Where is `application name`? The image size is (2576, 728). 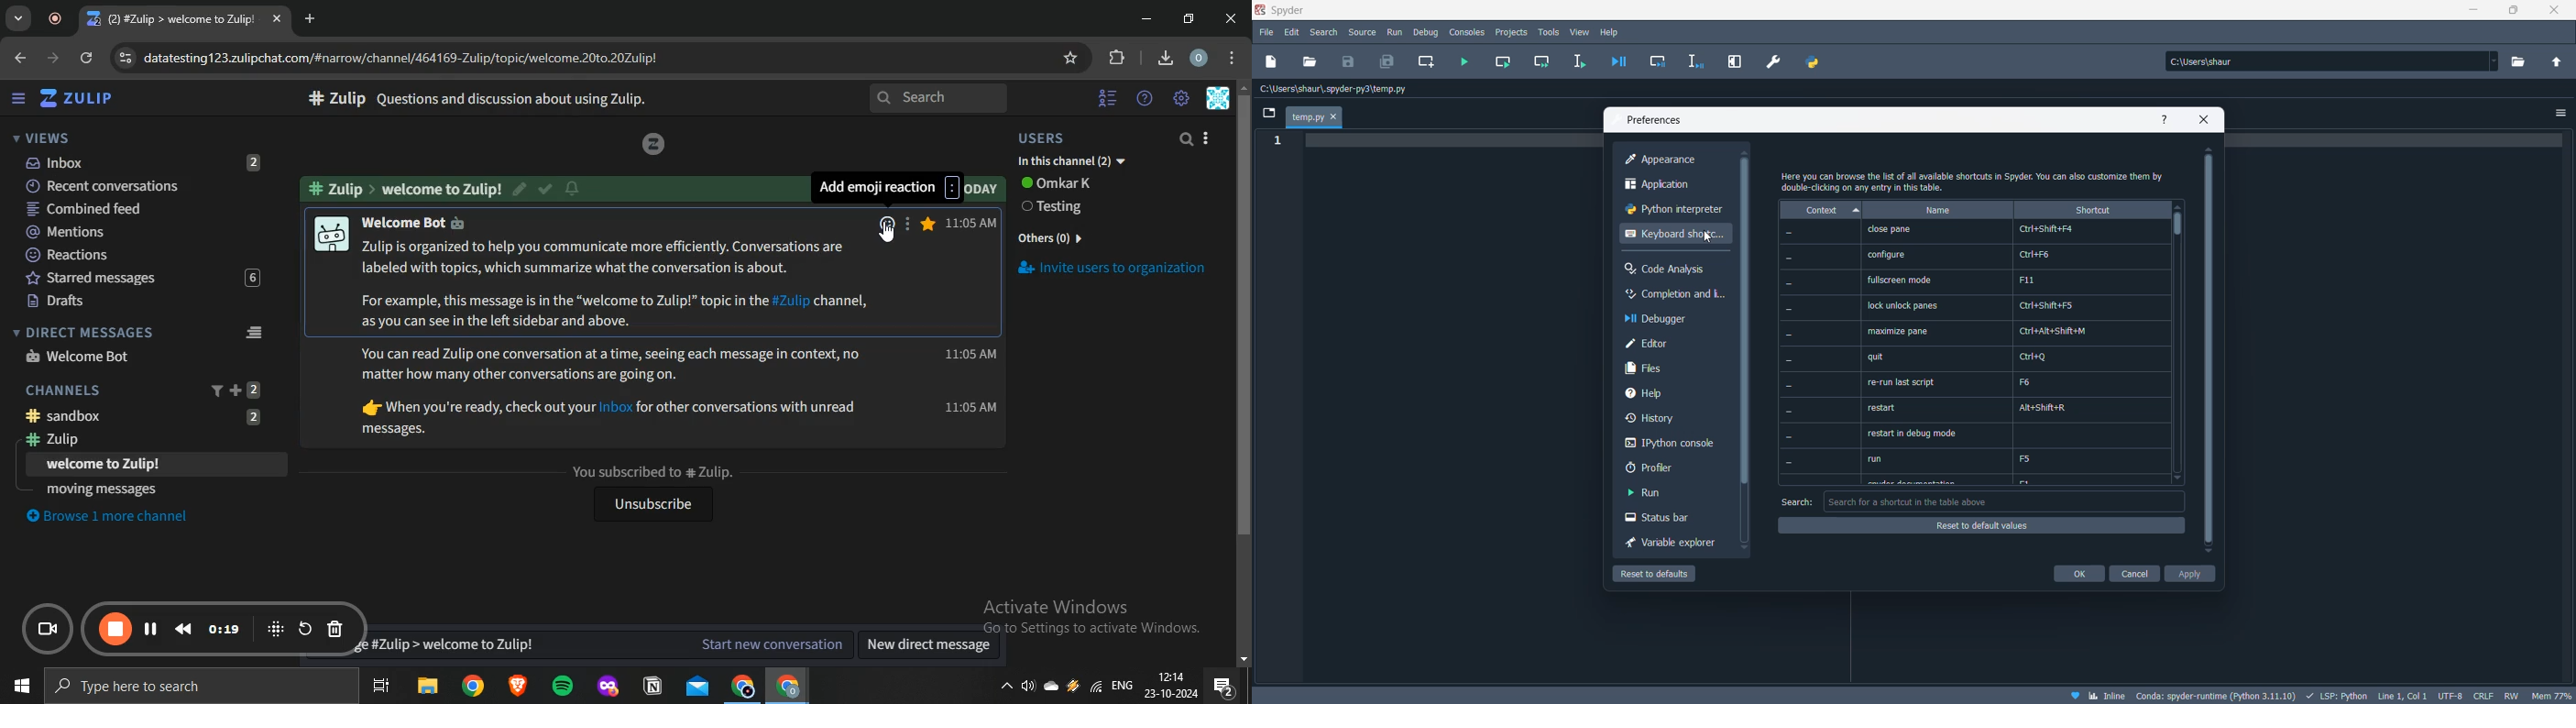
application name is located at coordinates (1287, 10).